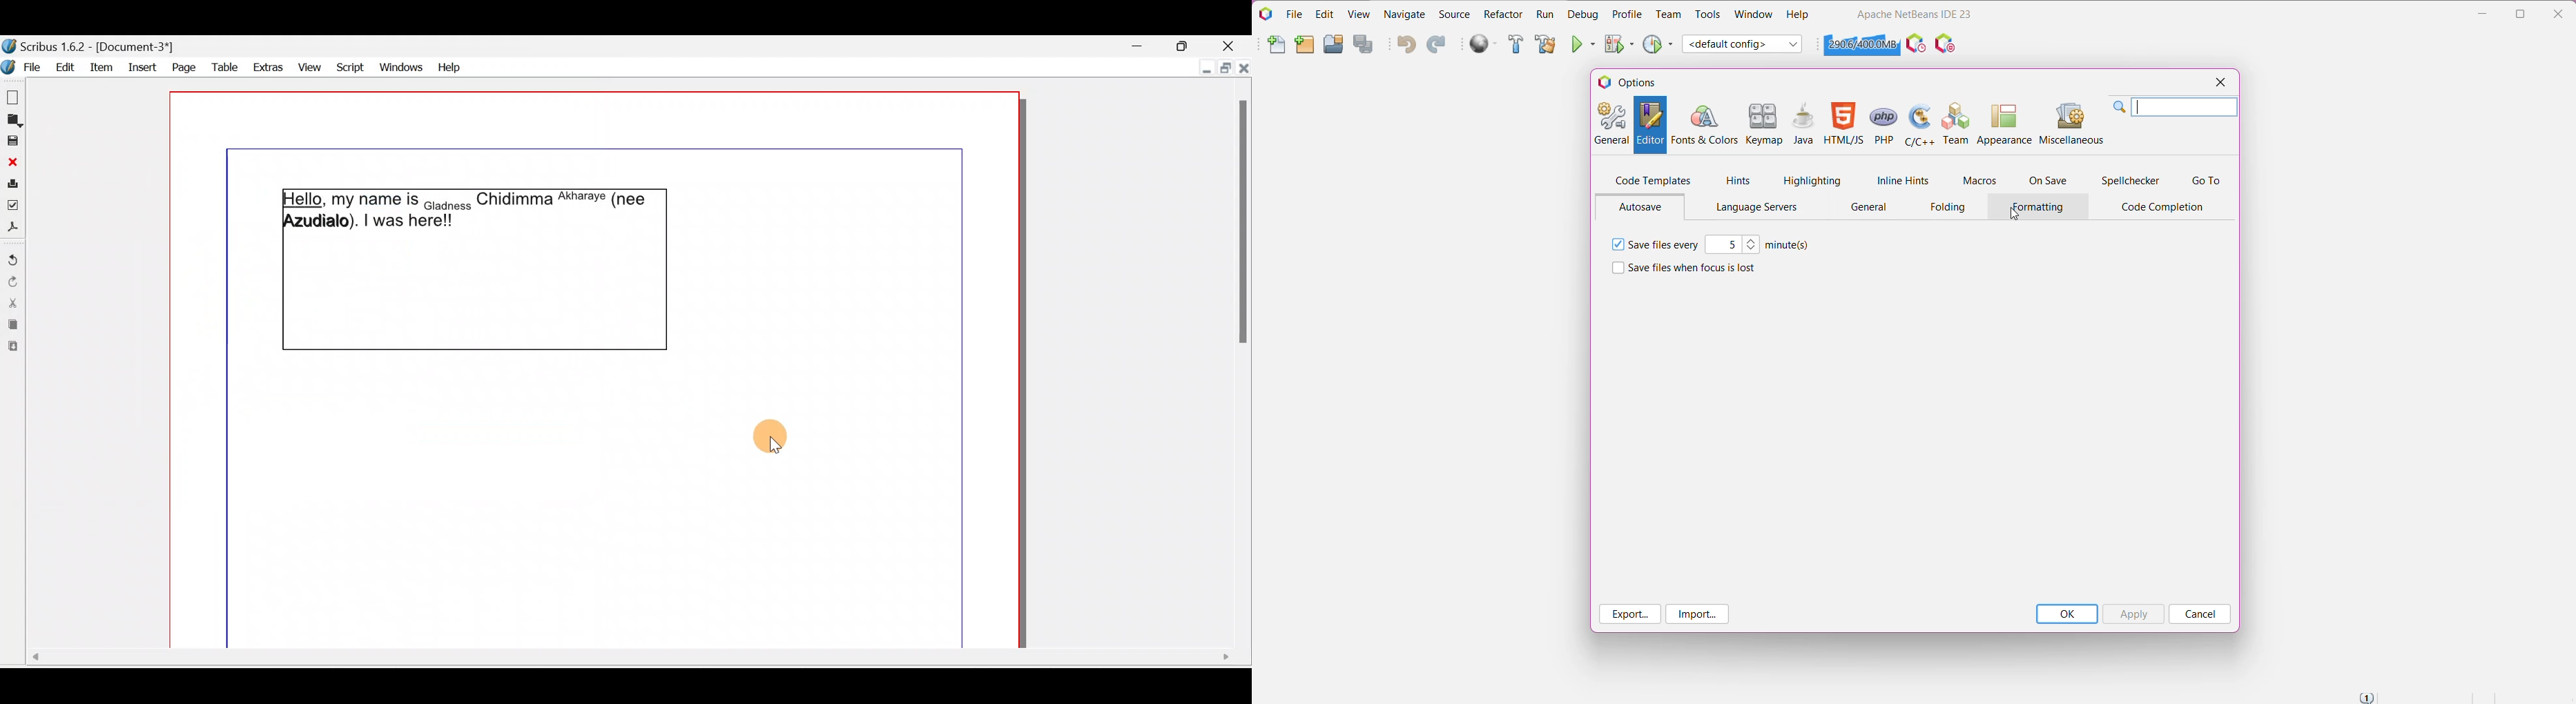 This screenshot has width=2576, height=728. Describe the element at coordinates (1788, 246) in the screenshot. I see `minute(s)` at that location.